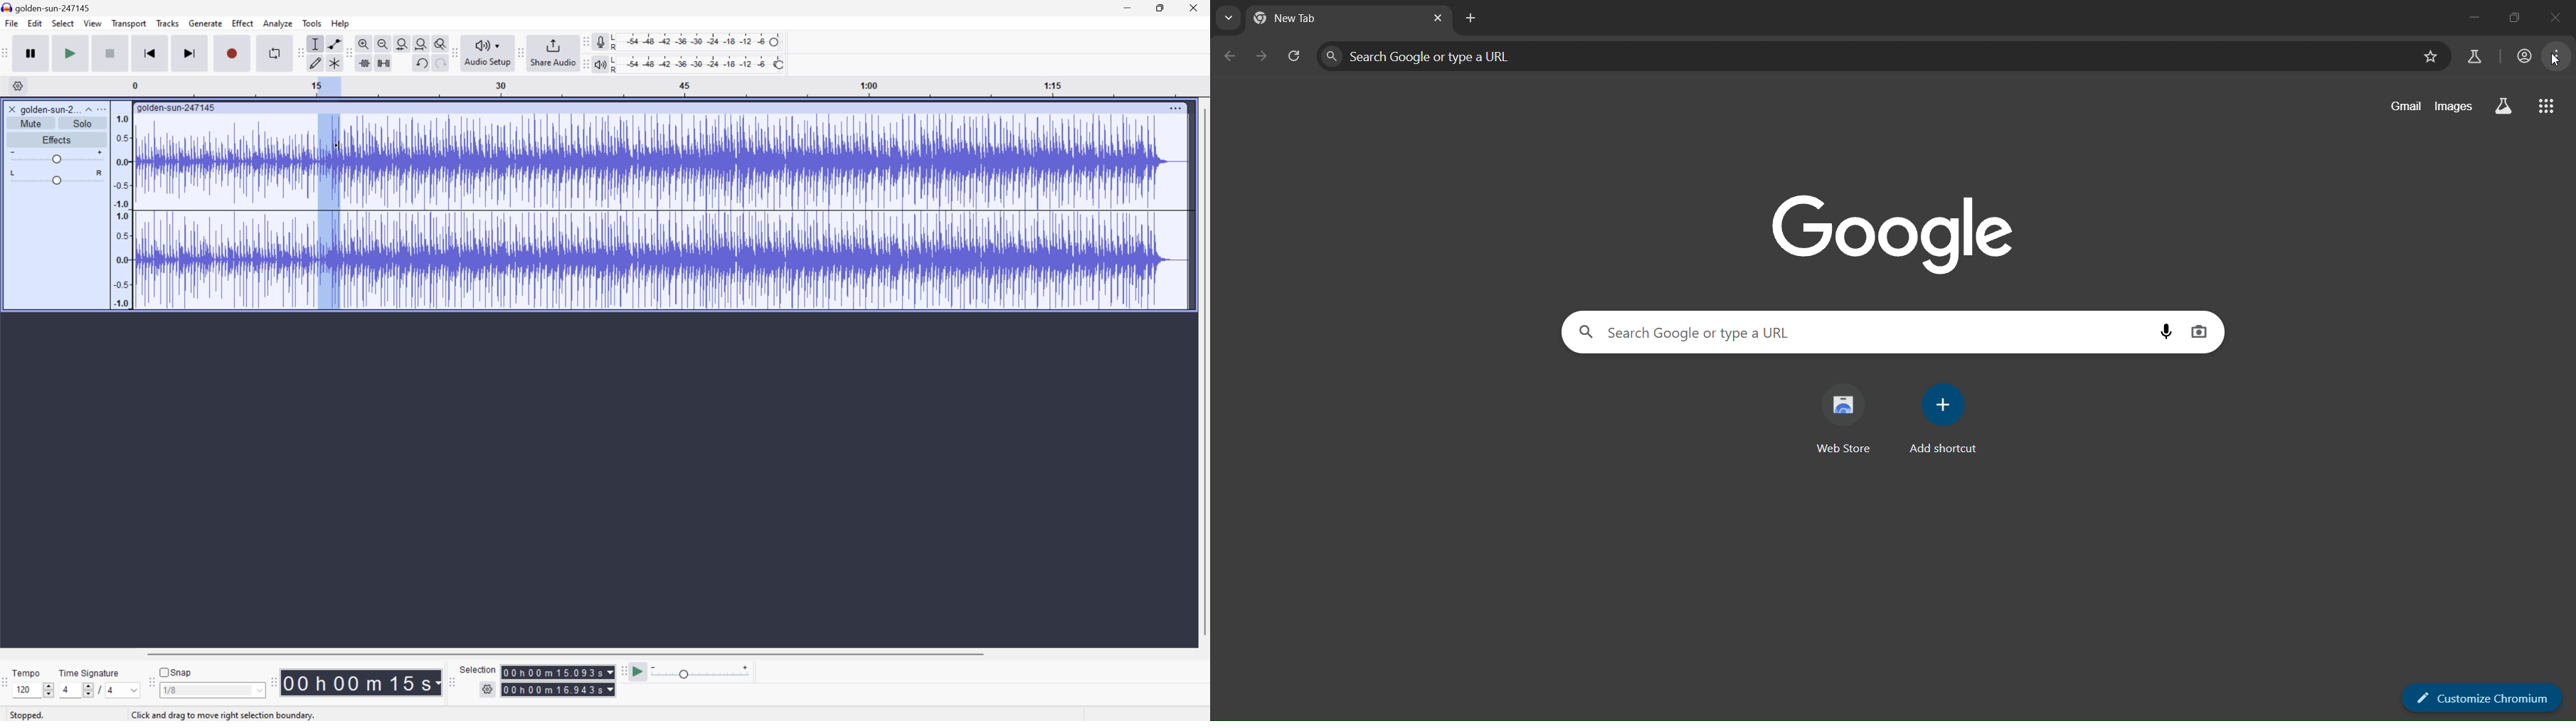 The height and width of the screenshot is (728, 2576). Describe the element at coordinates (111, 691) in the screenshot. I see `4` at that location.